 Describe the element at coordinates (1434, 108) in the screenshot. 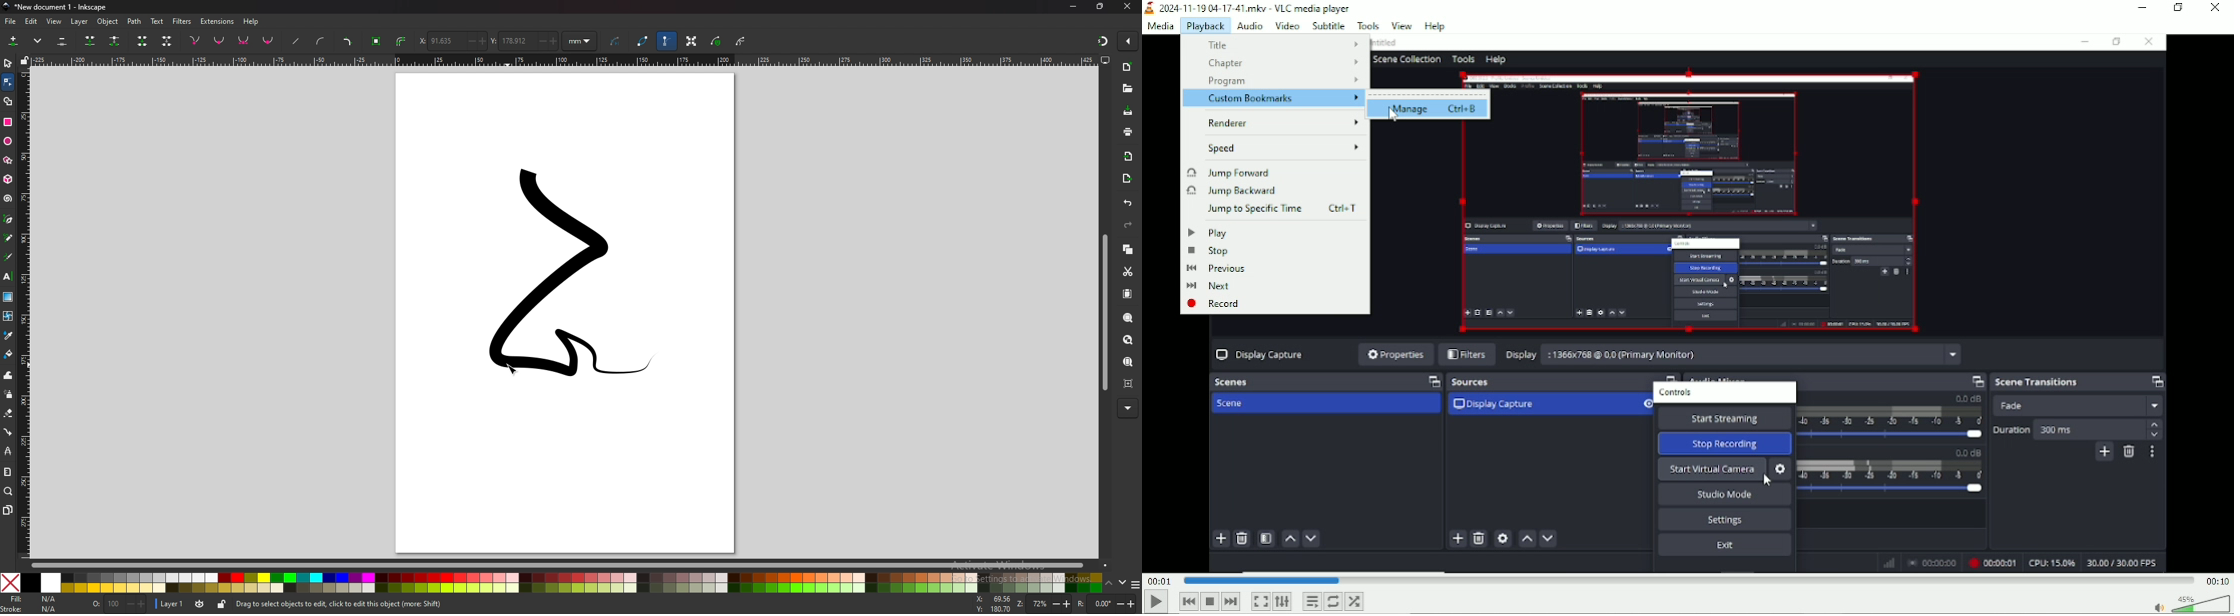

I see `Manage` at that location.